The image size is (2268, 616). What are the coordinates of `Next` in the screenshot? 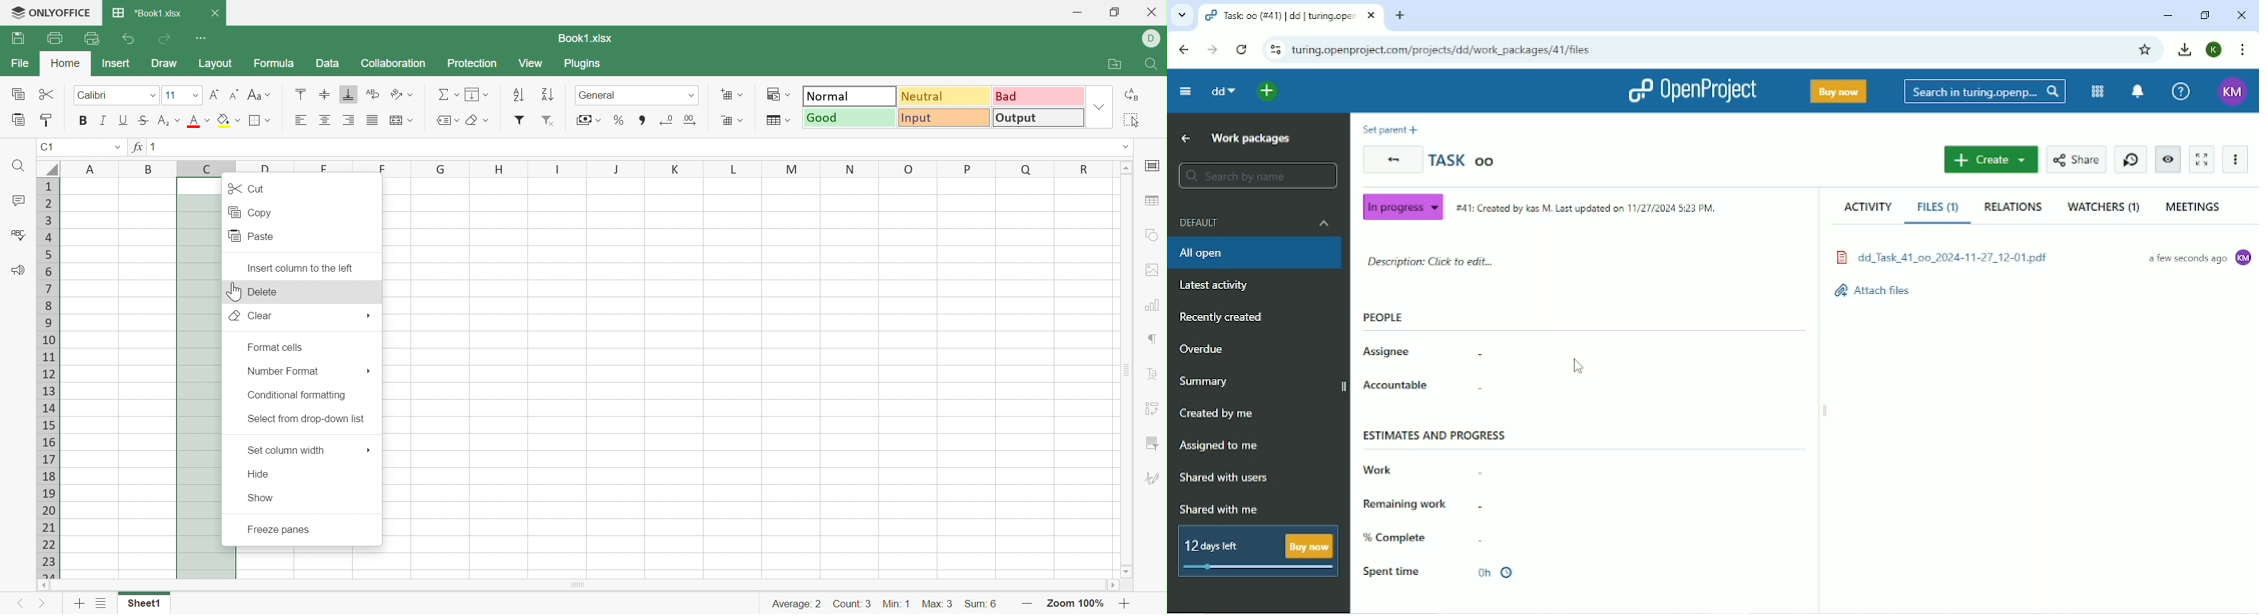 It's located at (41, 604).